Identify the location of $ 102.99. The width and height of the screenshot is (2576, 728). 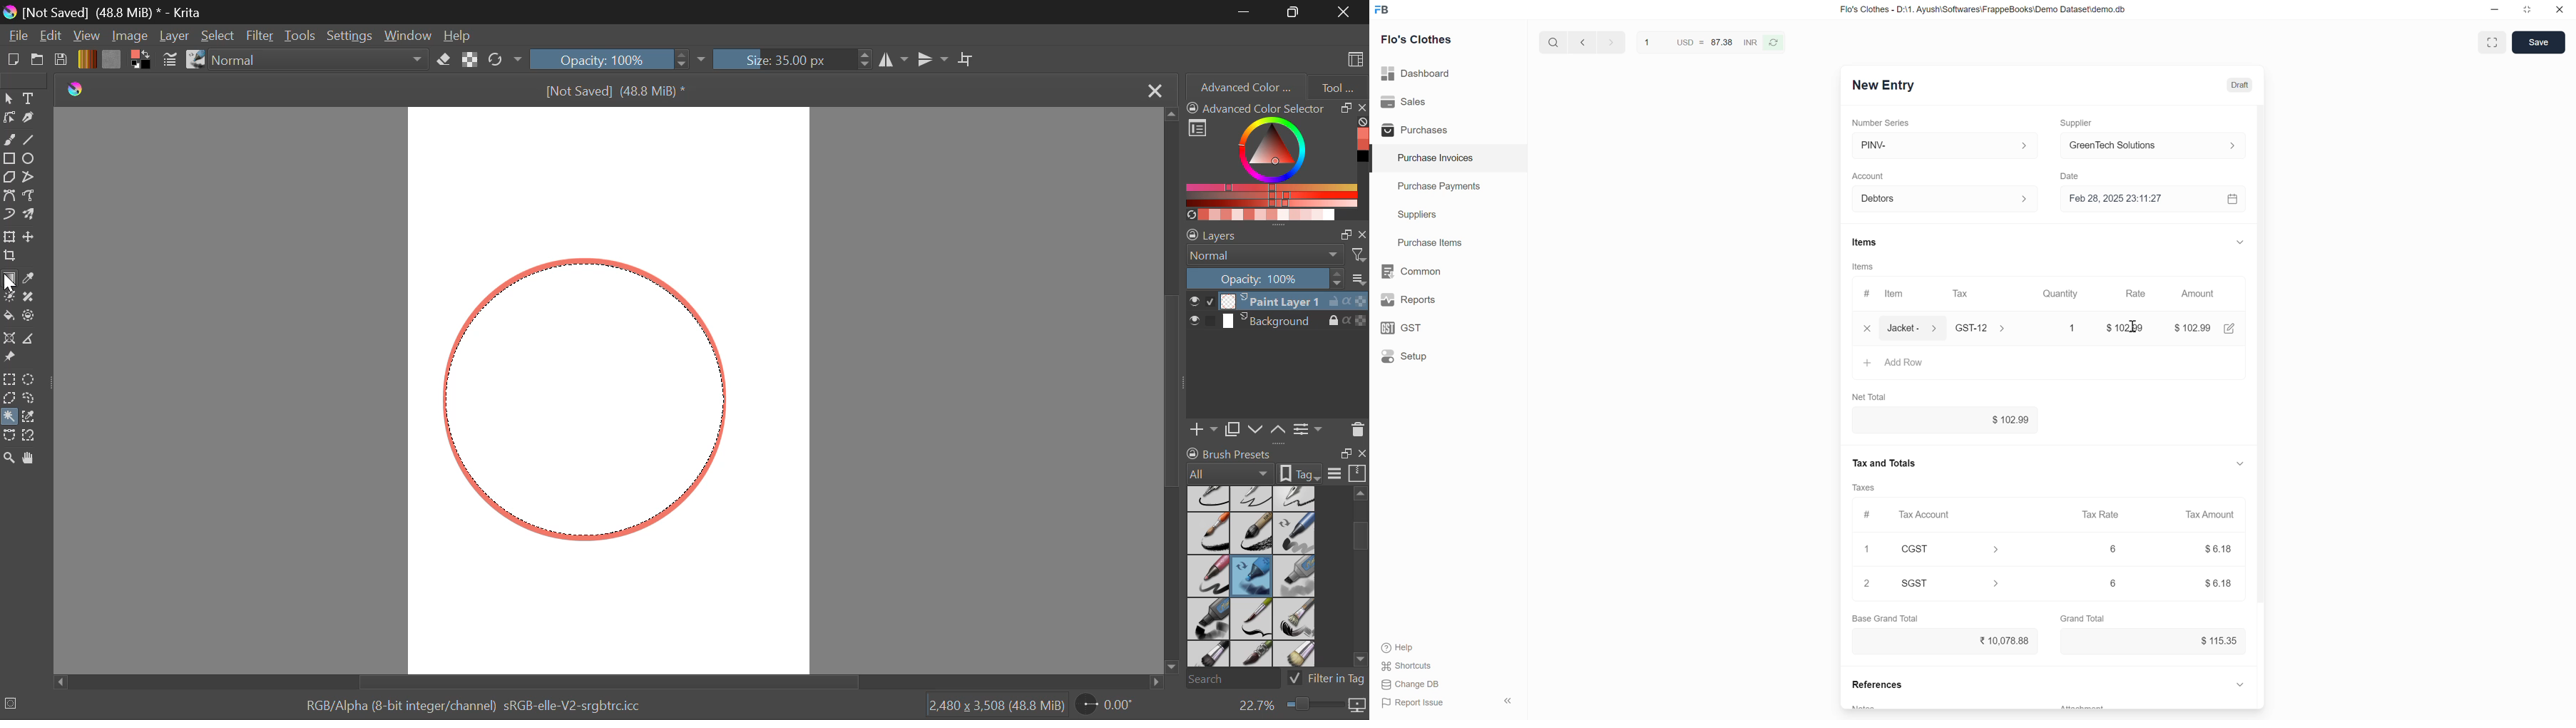
(2192, 328).